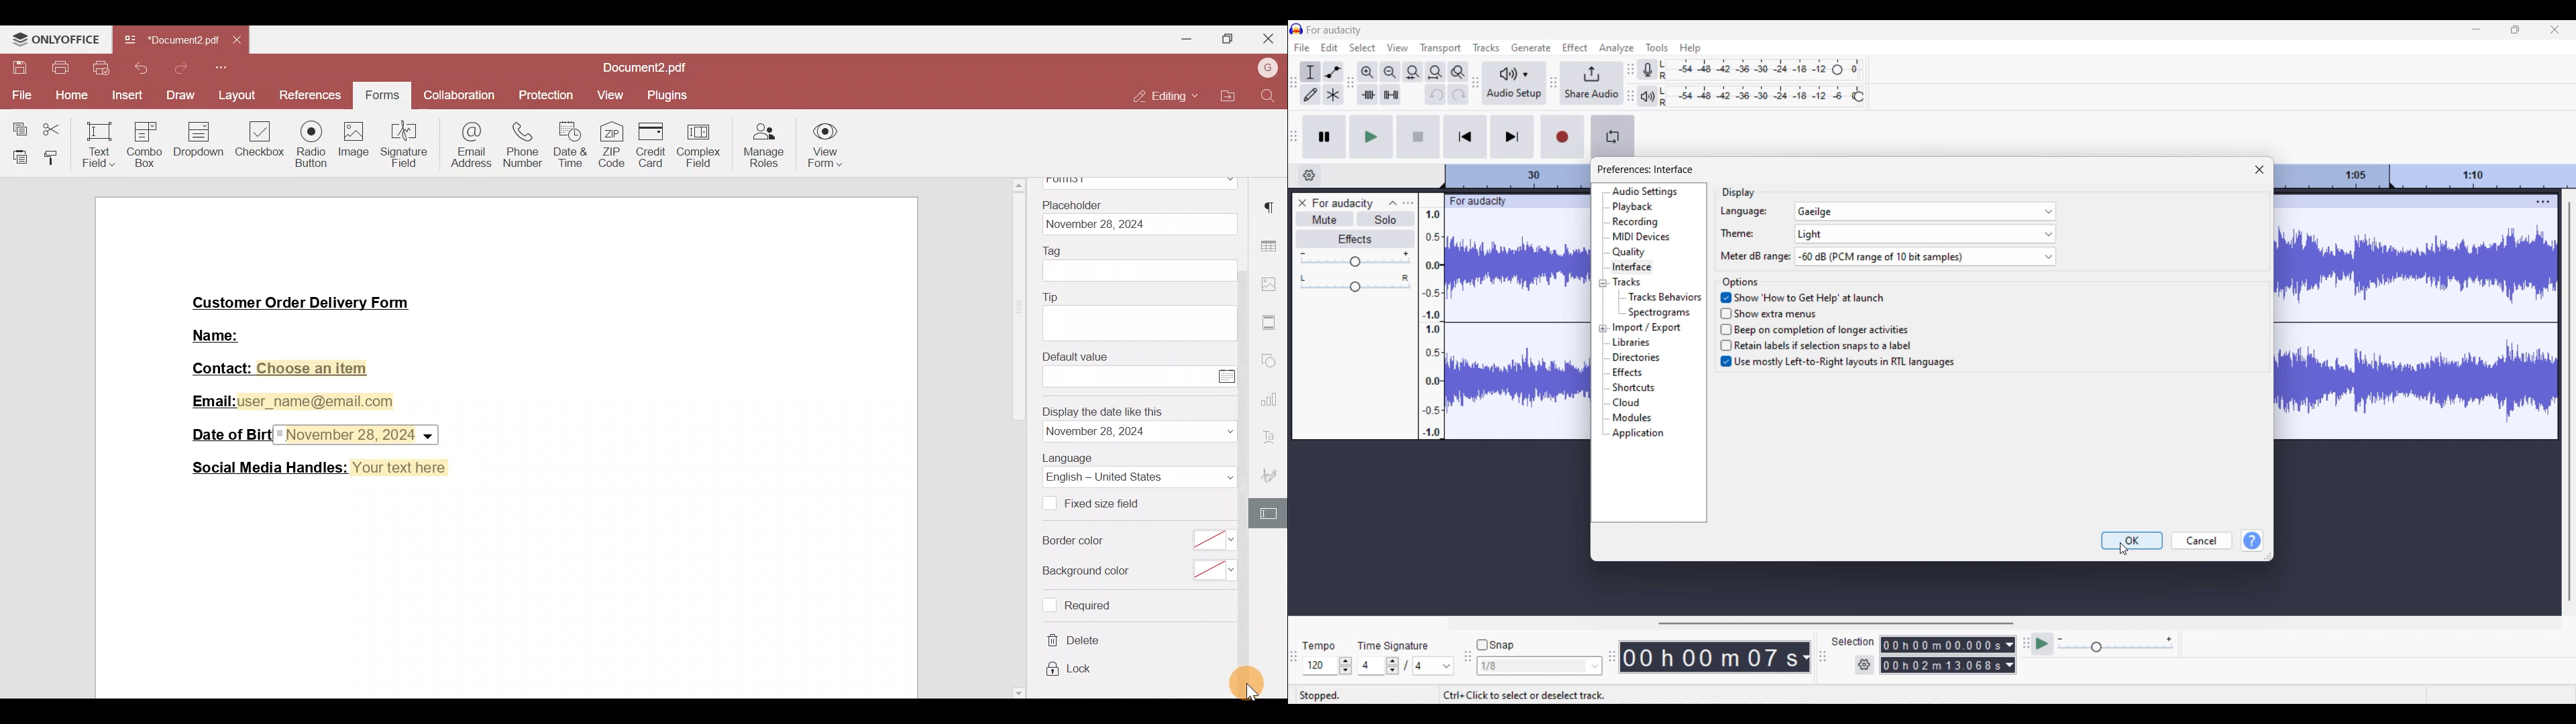 This screenshot has width=2576, height=728. What do you see at coordinates (1837, 70) in the screenshot?
I see `Recording level header` at bounding box center [1837, 70].